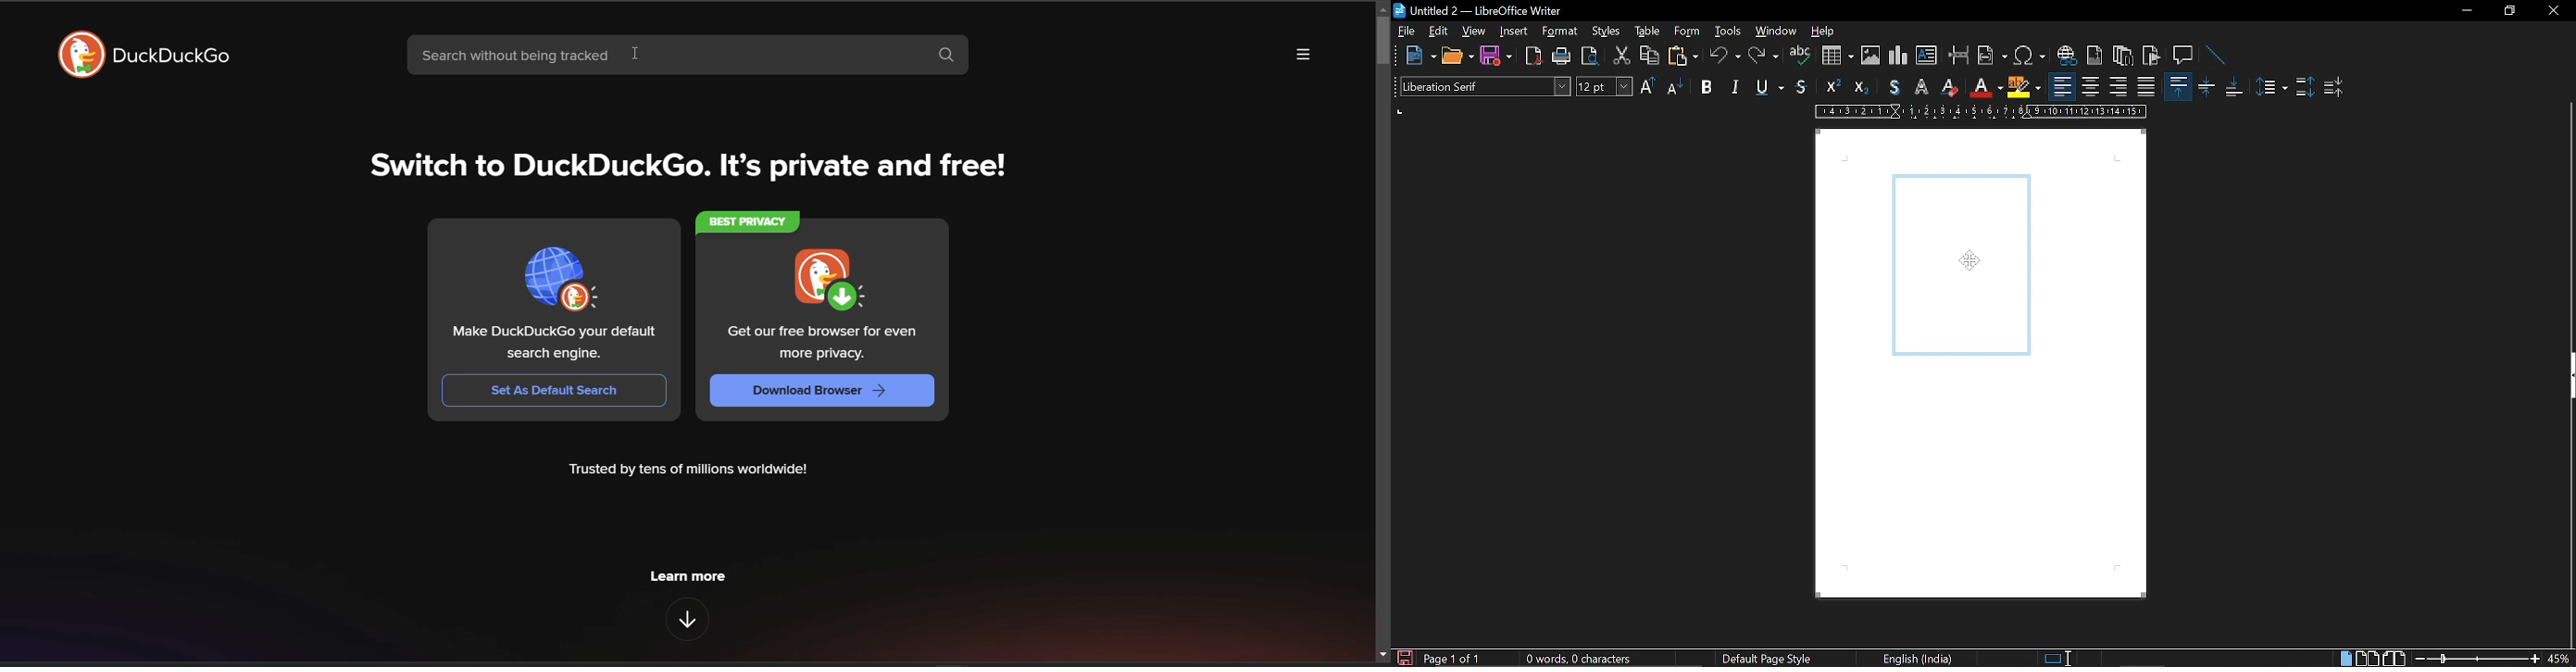 This screenshot has height=672, width=2576. Describe the element at coordinates (830, 280) in the screenshot. I see `Indicates download browser` at that location.